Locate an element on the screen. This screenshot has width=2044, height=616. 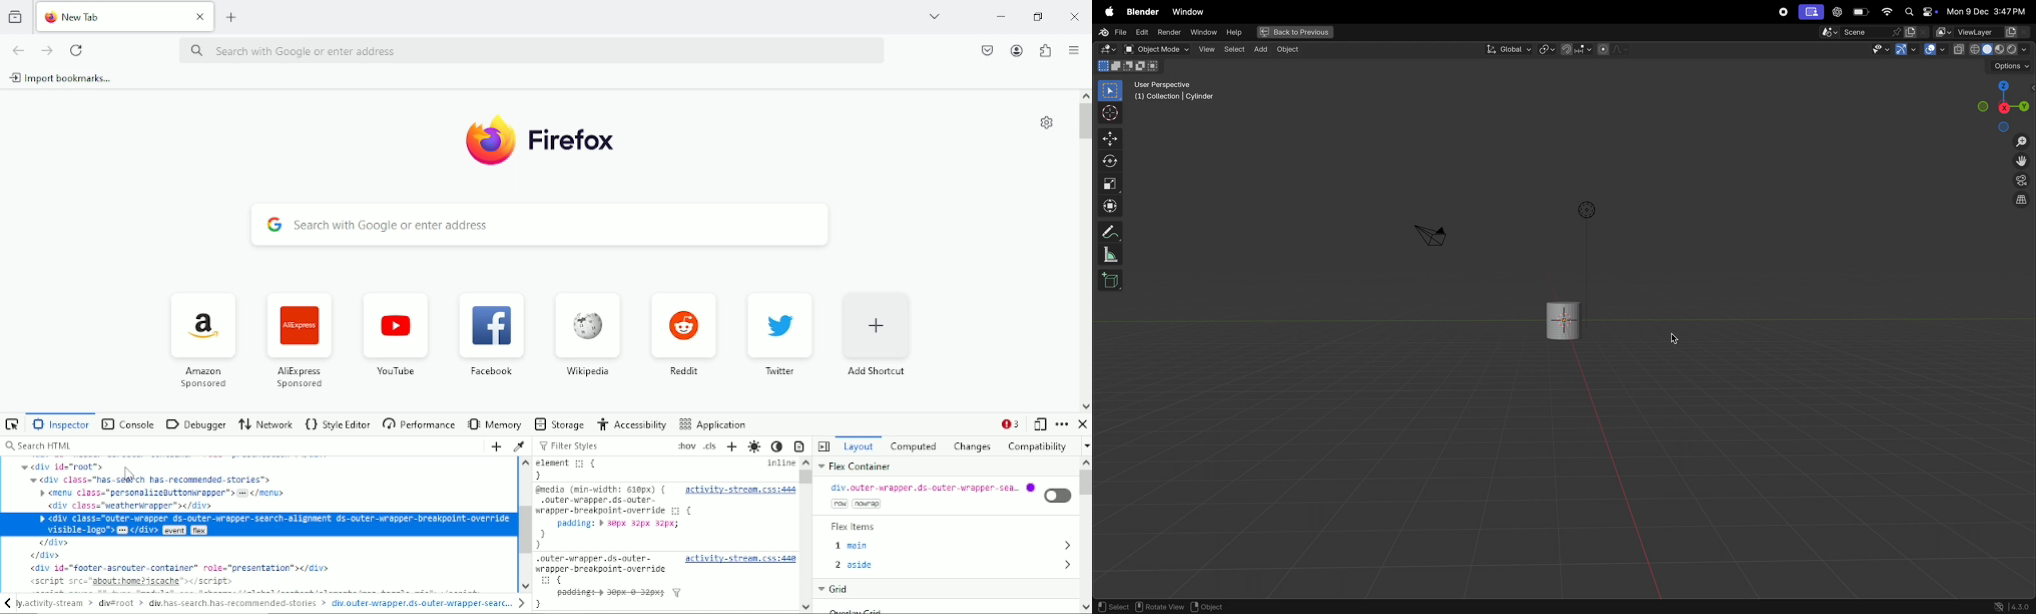
options is located at coordinates (1585, 210).